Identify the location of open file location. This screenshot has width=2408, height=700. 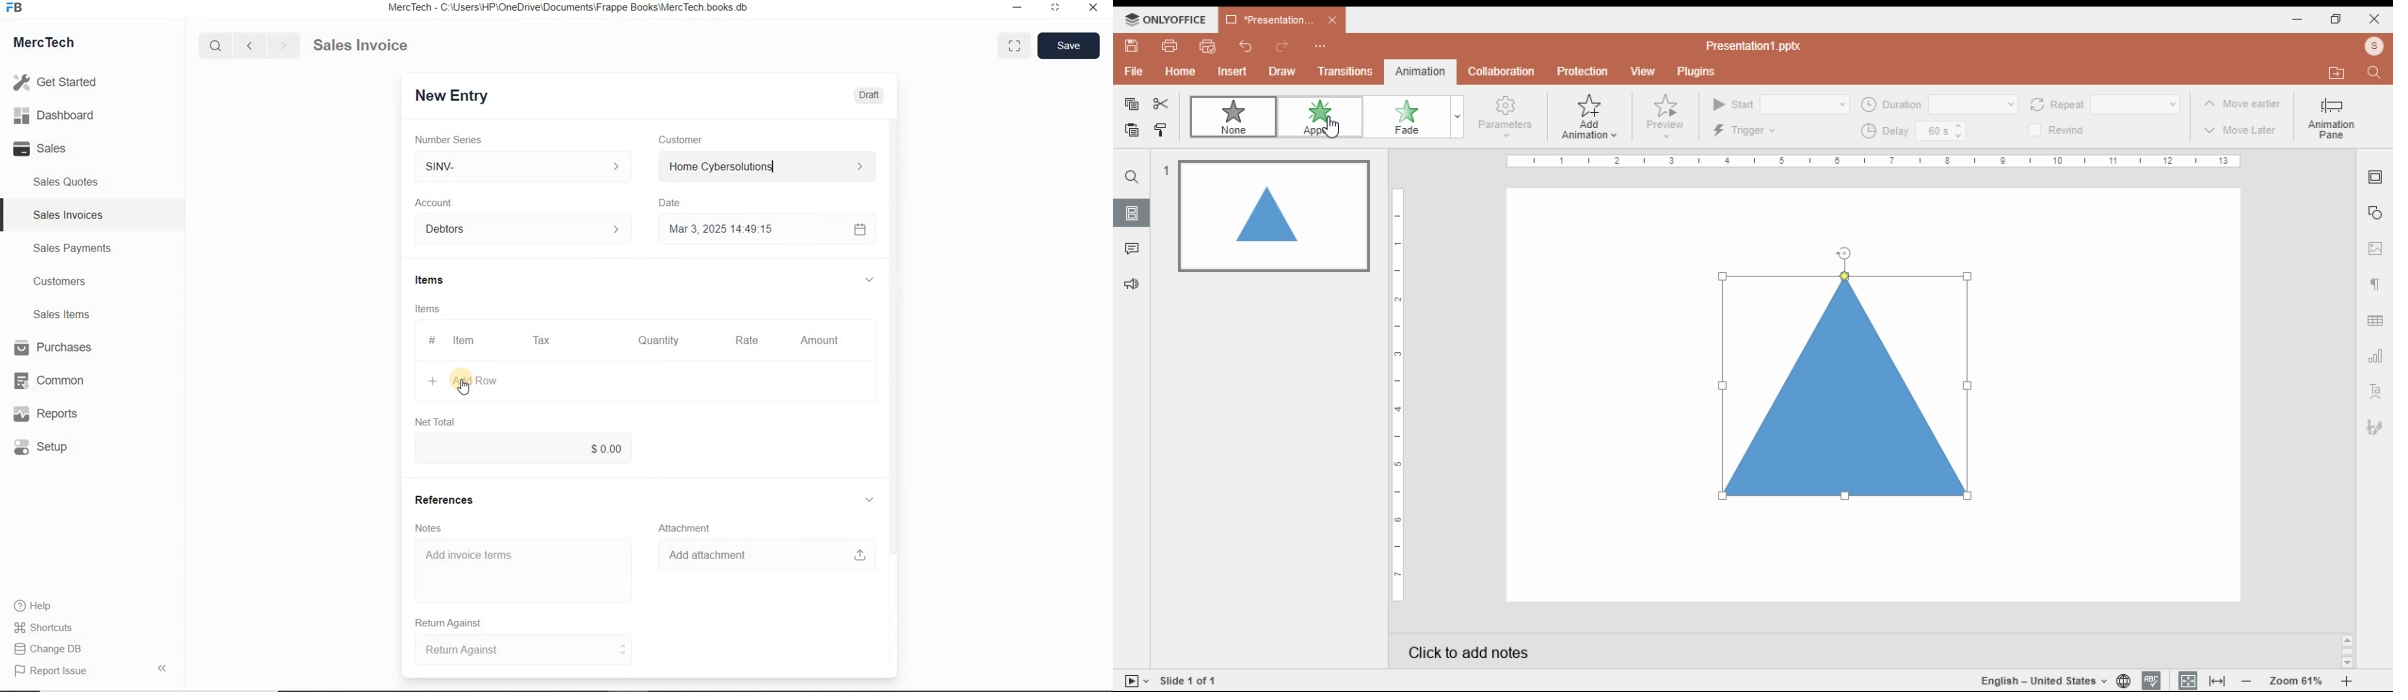
(2336, 74).